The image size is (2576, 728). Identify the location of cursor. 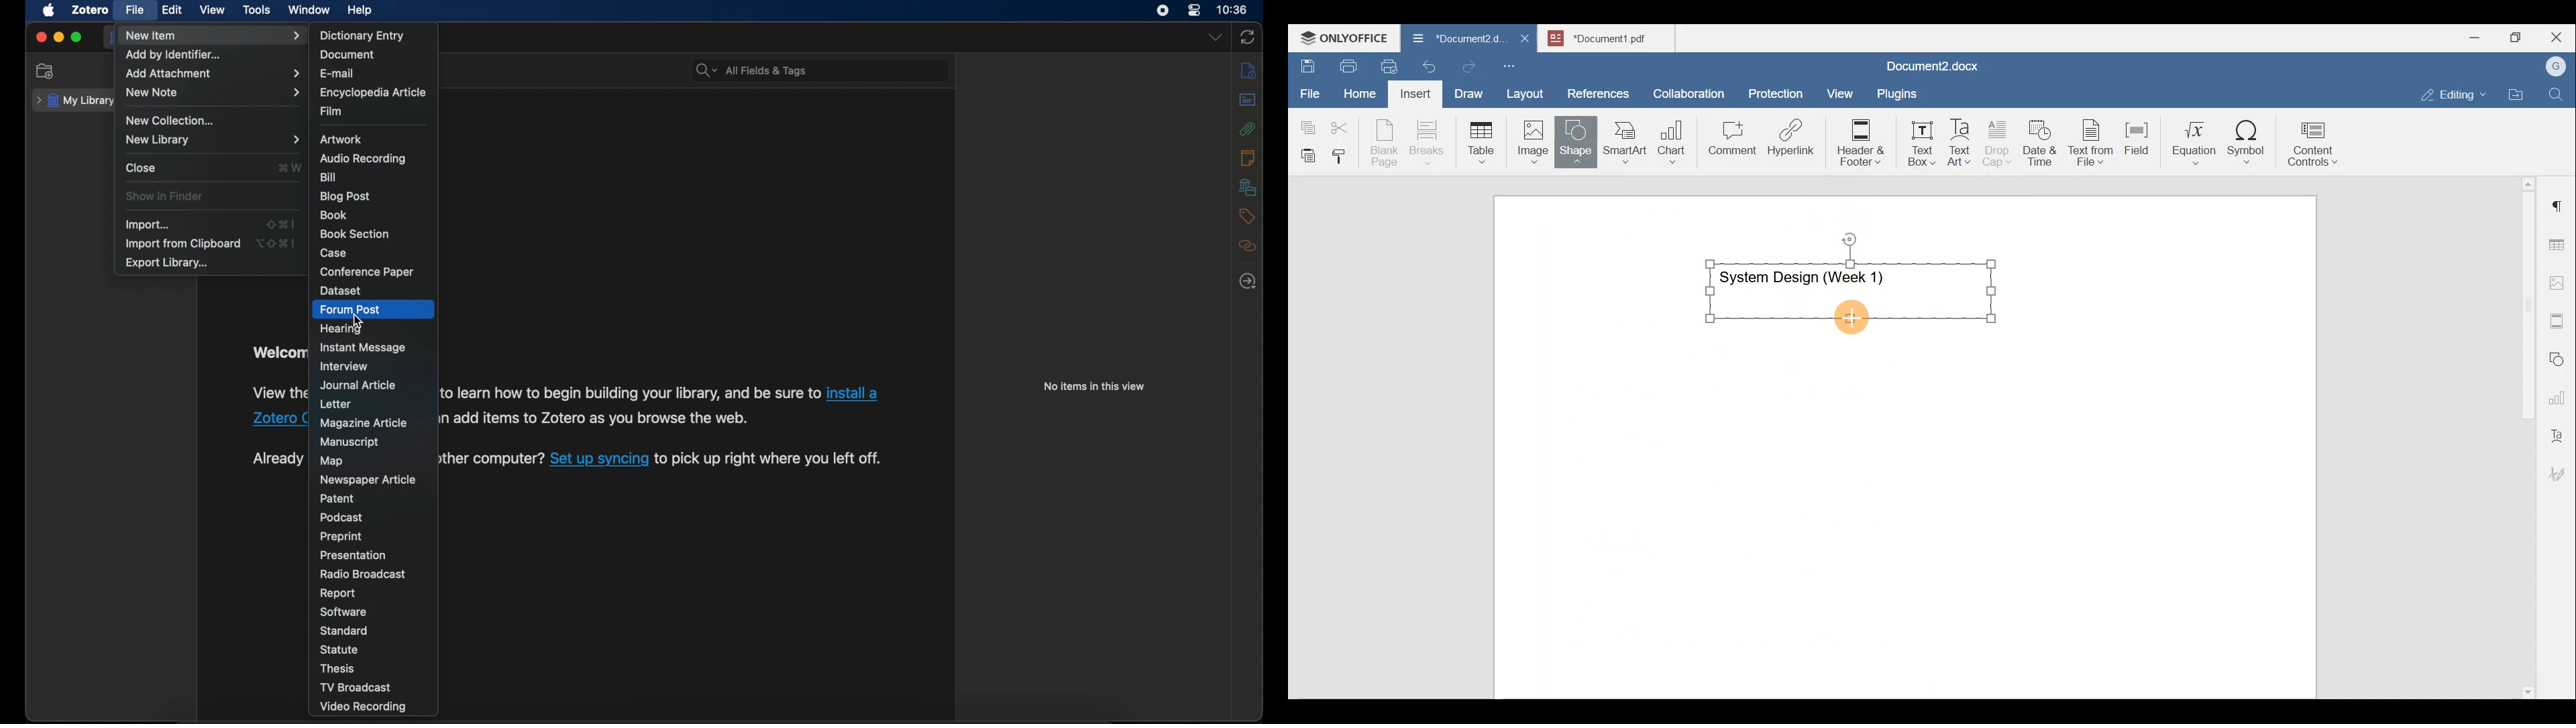
(358, 320).